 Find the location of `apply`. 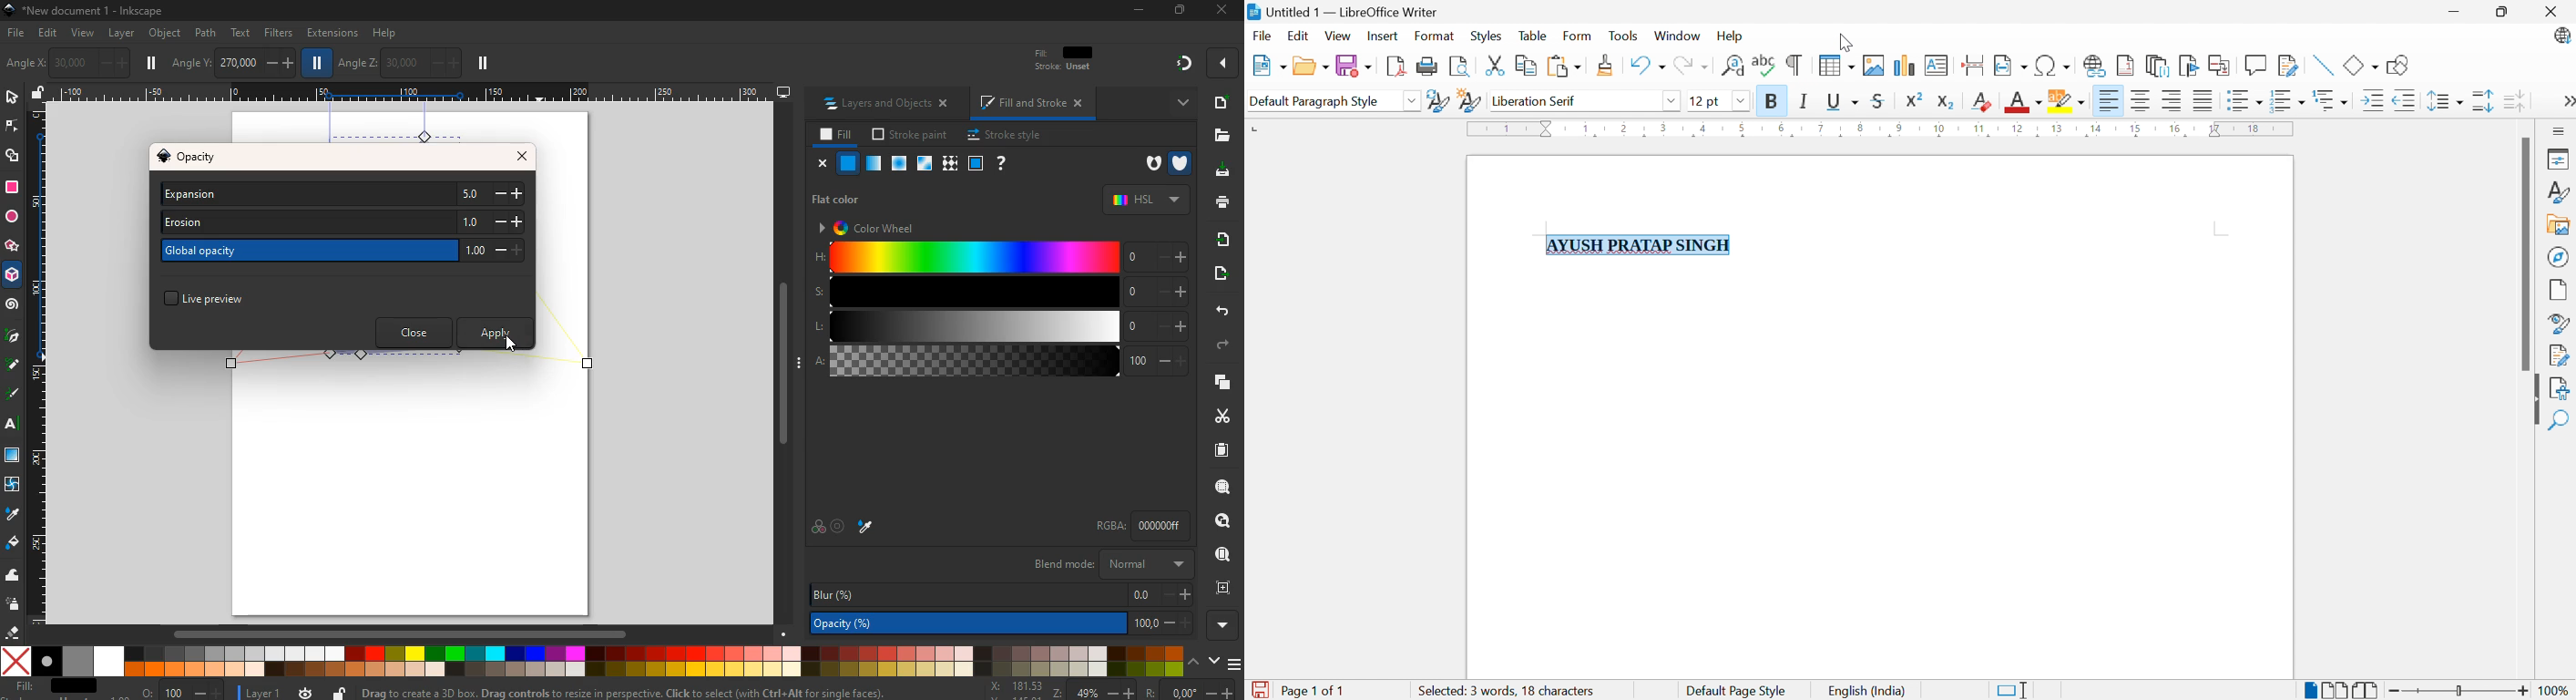

apply is located at coordinates (496, 333).